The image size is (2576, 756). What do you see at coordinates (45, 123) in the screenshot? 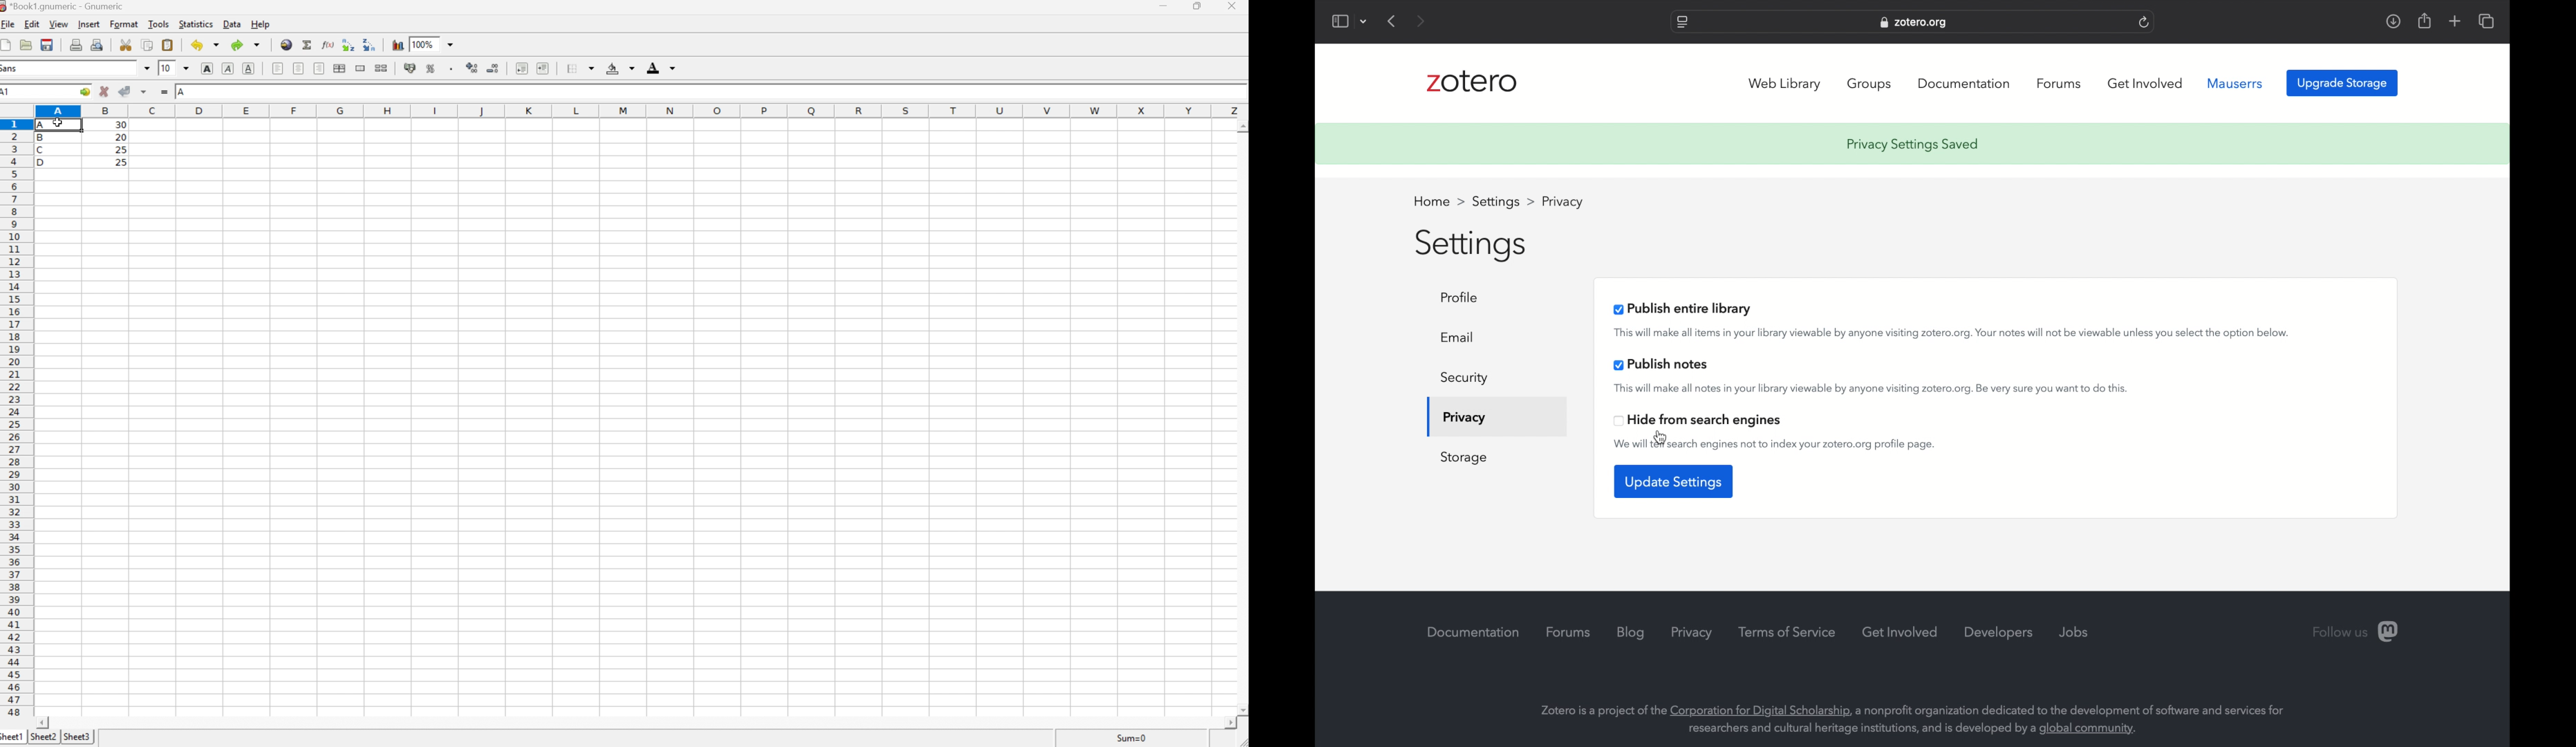
I see `A` at bounding box center [45, 123].